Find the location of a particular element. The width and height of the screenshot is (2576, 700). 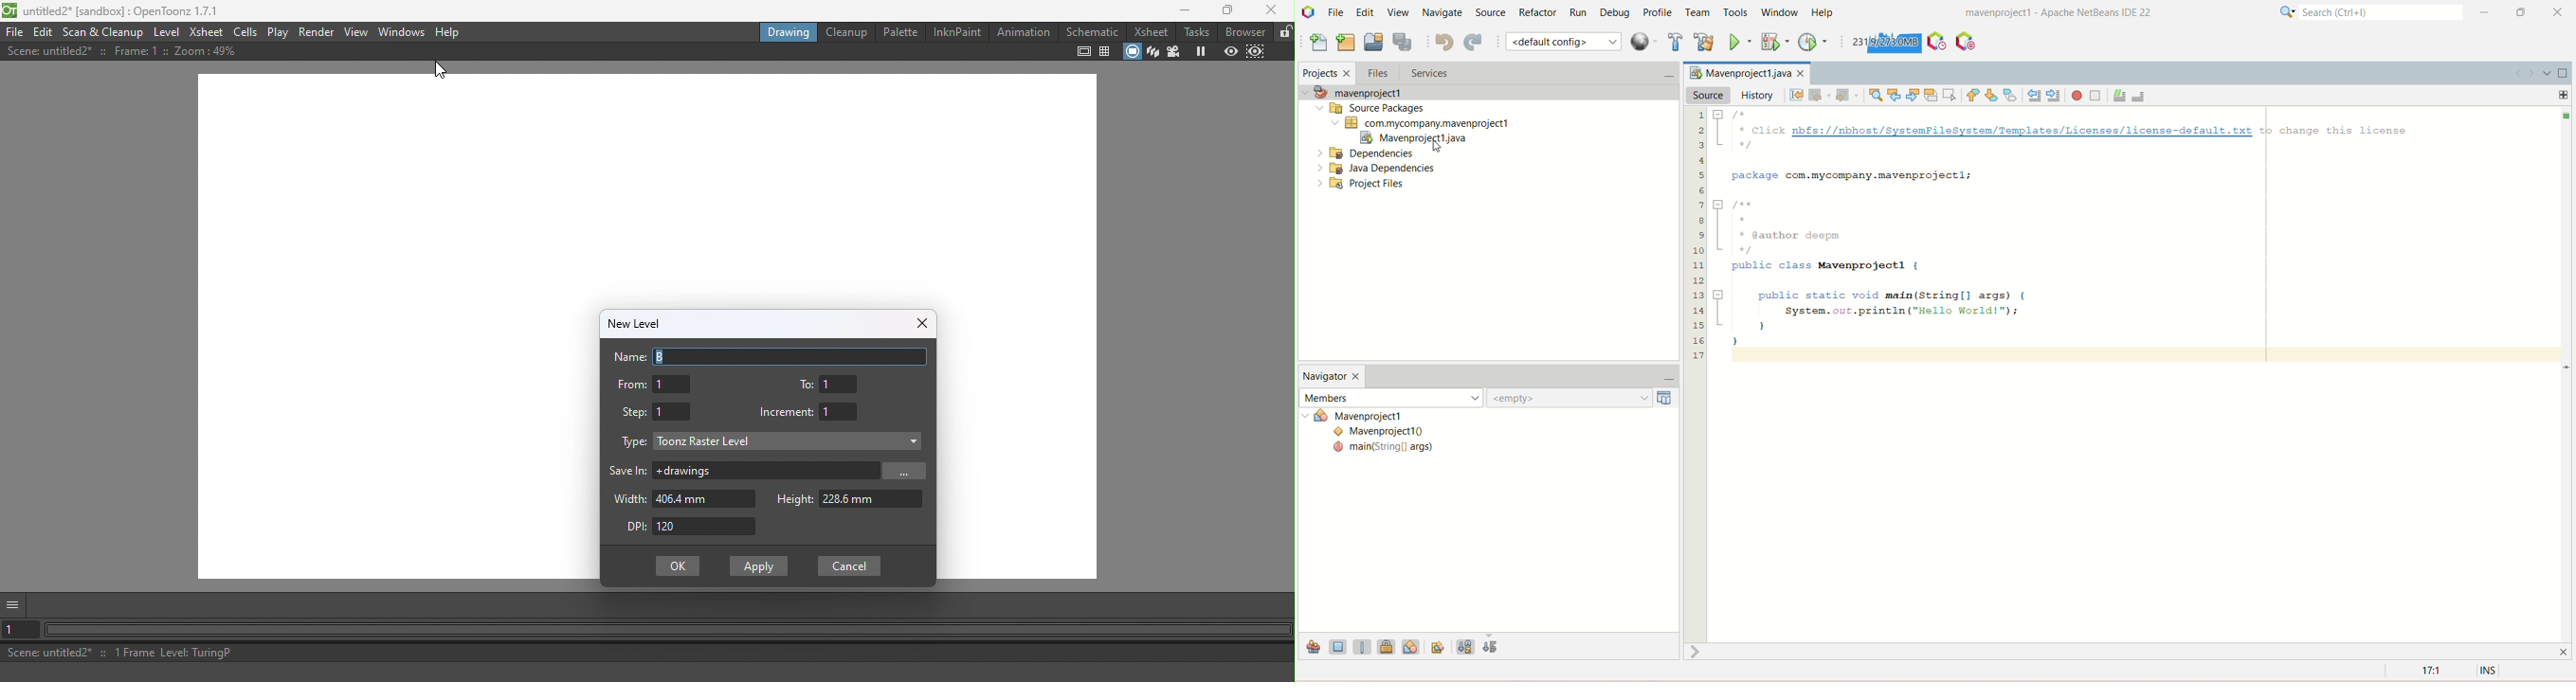

build project is located at coordinates (1673, 41).